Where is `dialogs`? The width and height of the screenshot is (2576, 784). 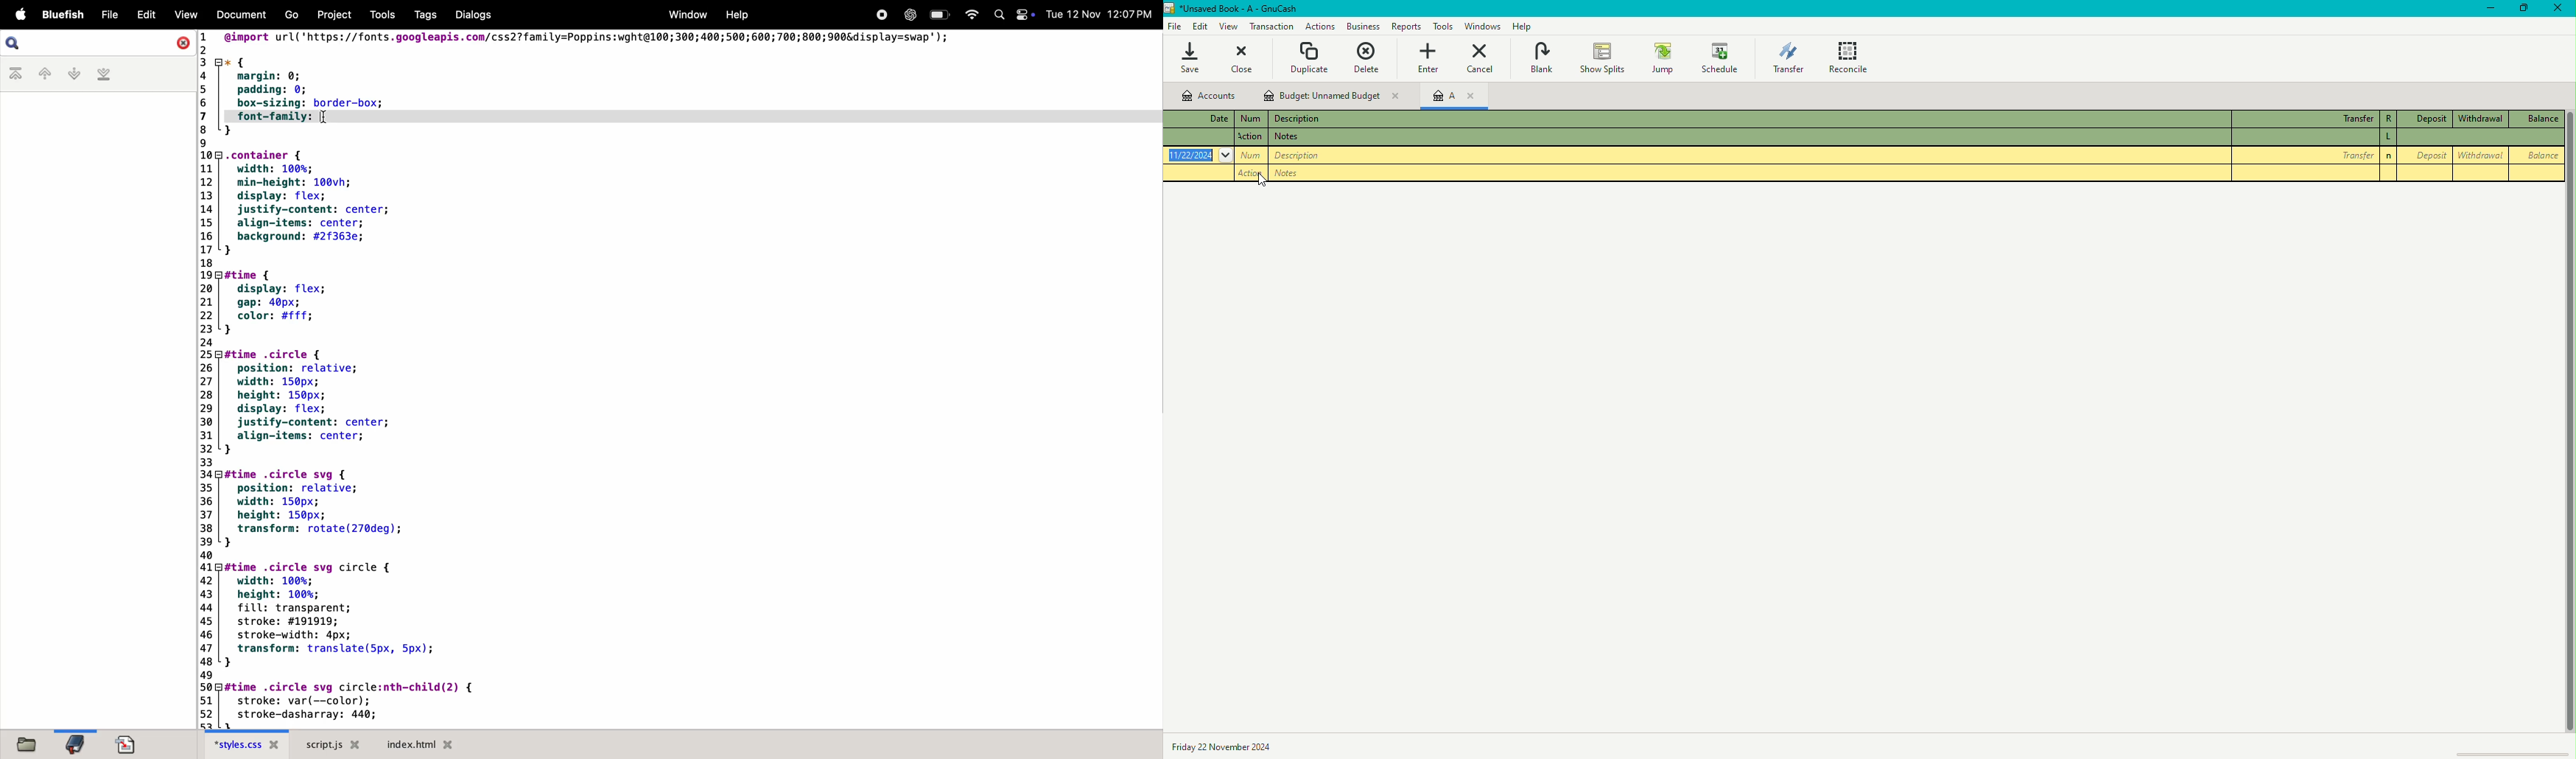 dialogs is located at coordinates (471, 15).